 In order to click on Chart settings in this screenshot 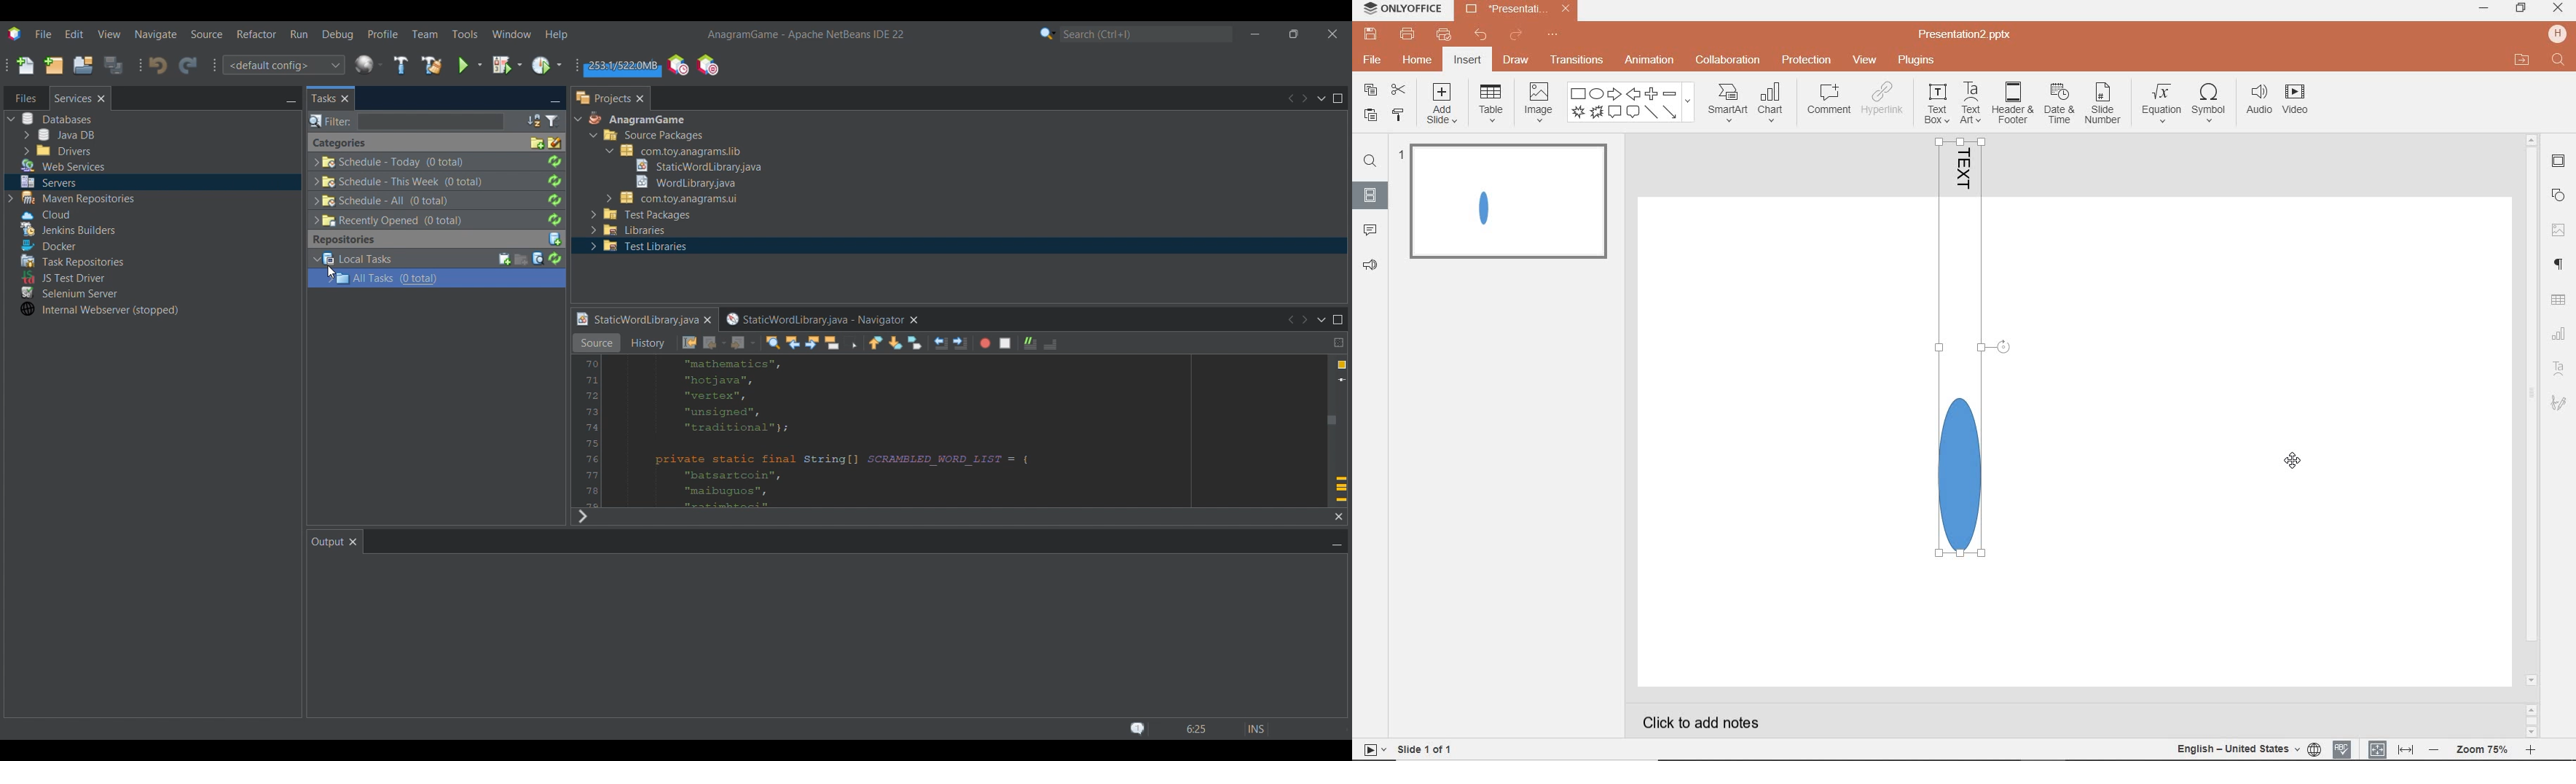, I will do `click(2558, 333)`.